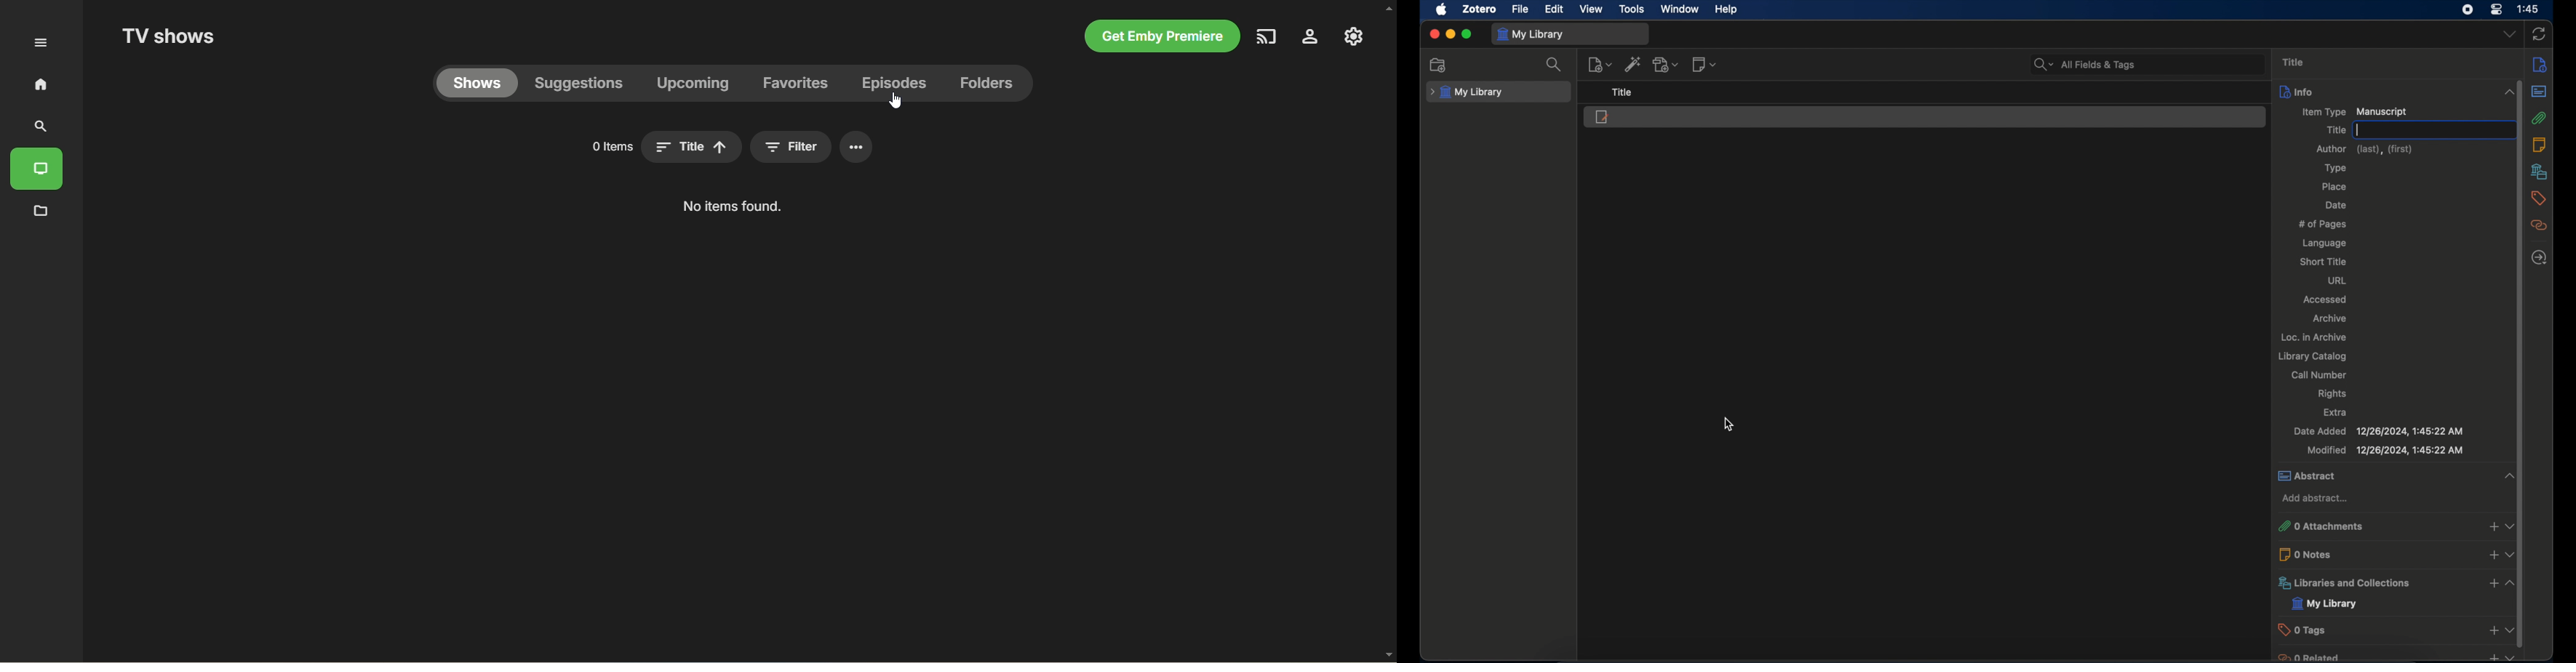  What do you see at coordinates (2385, 450) in the screenshot?
I see `modified 12/26/2024, 1:45:22 AM` at bounding box center [2385, 450].